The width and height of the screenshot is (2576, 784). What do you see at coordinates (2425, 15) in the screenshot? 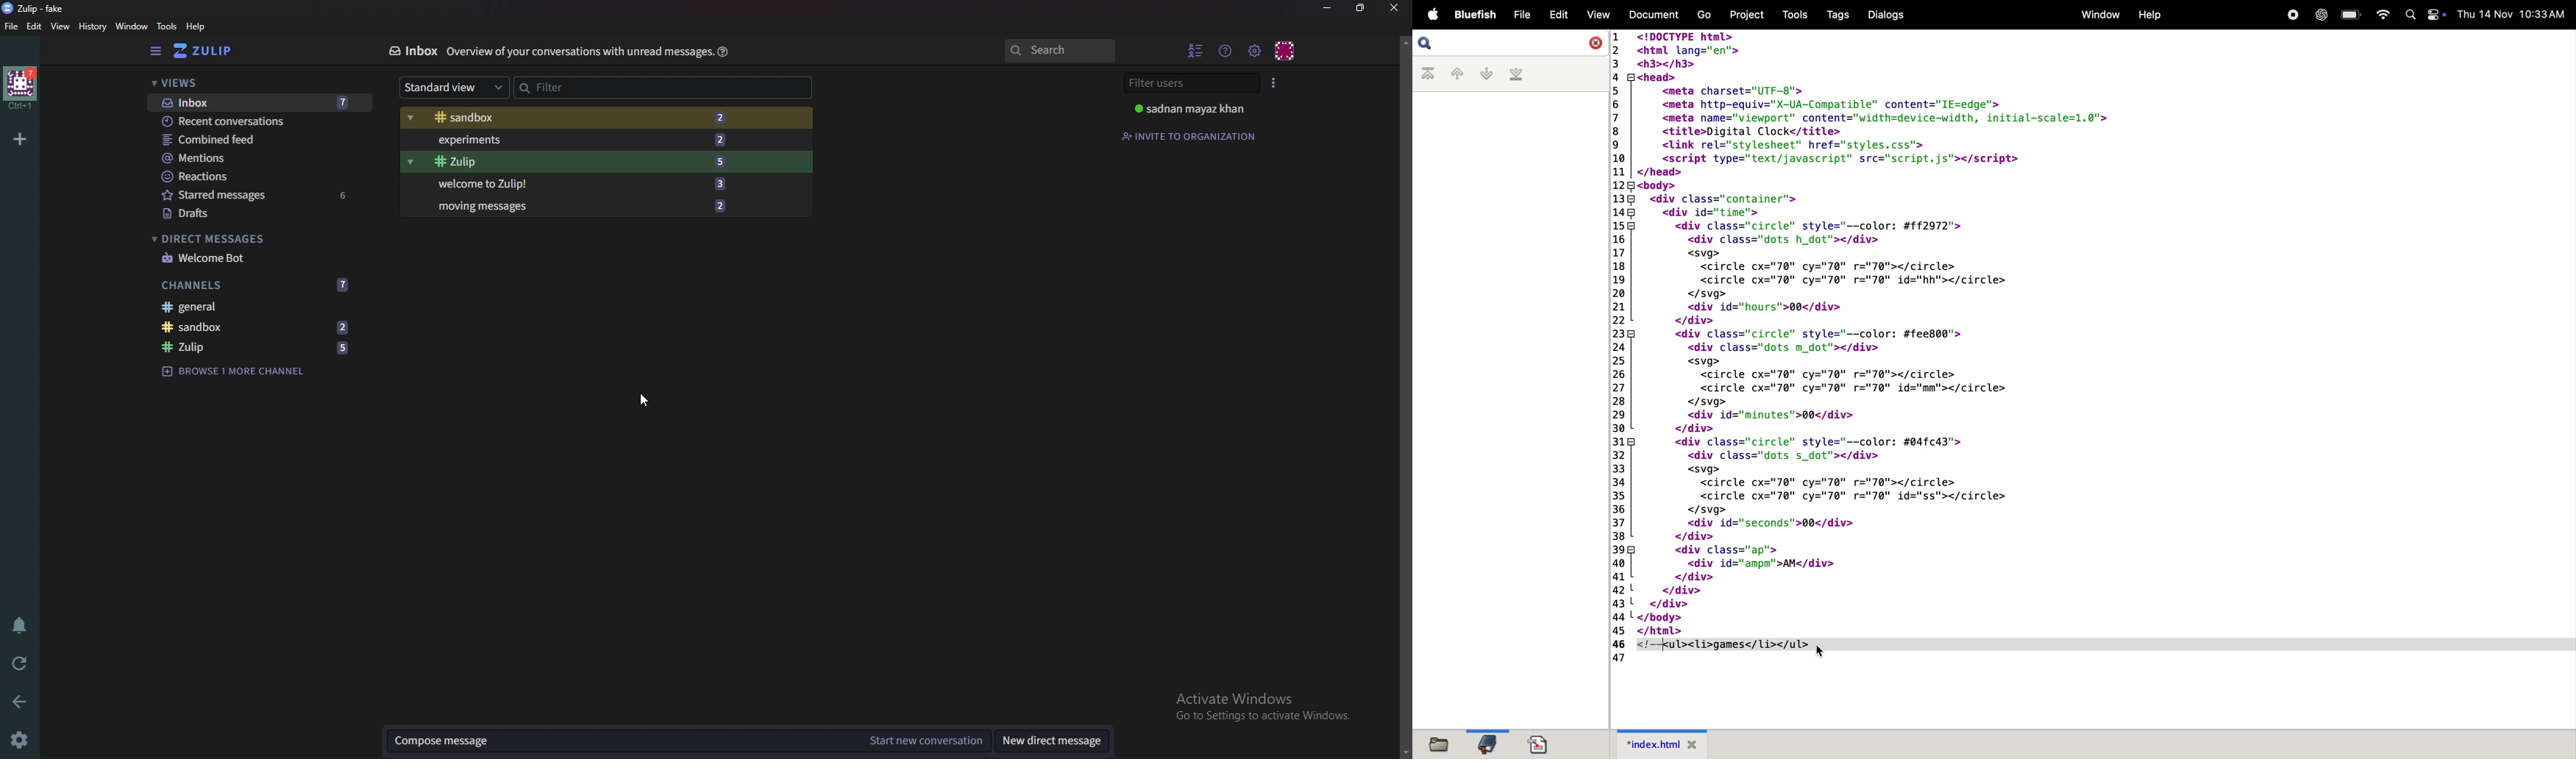
I see `apple widgets` at bounding box center [2425, 15].